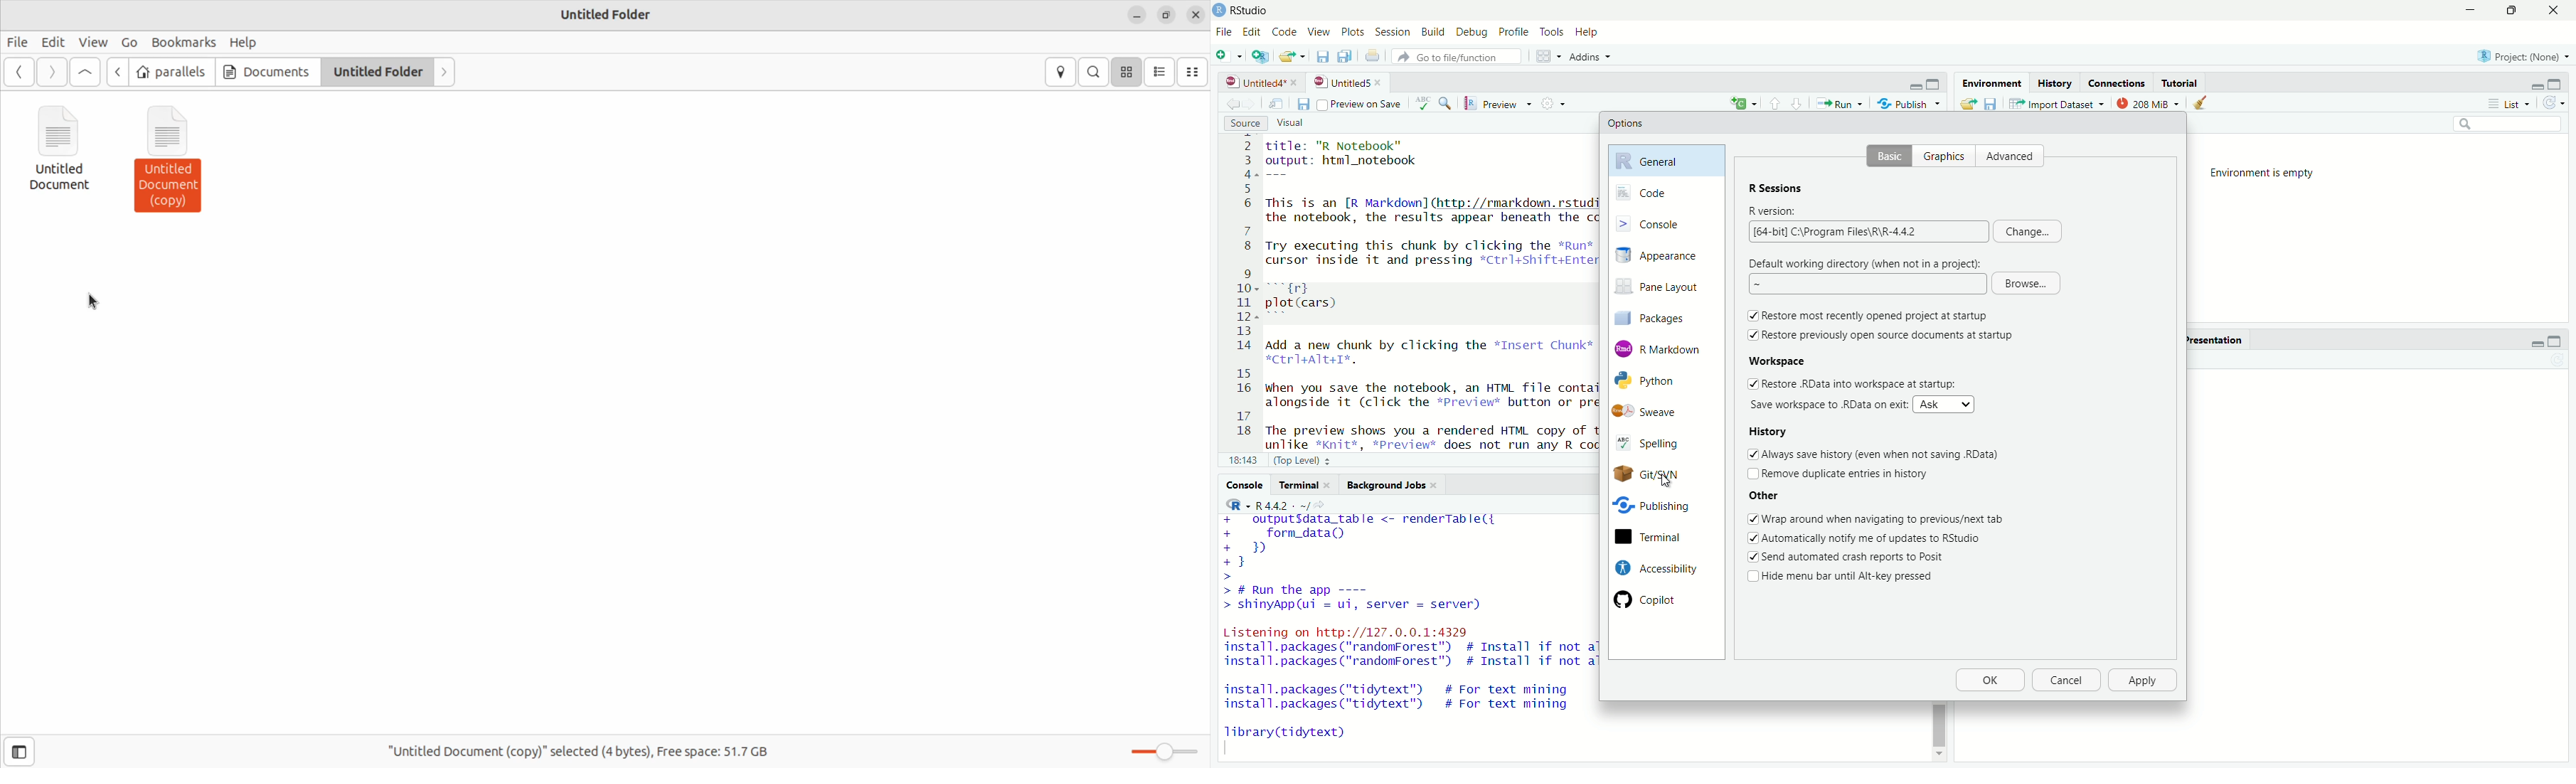 The width and height of the screenshot is (2576, 784). I want to click on Send automated crash reports to Posit, so click(1854, 558).